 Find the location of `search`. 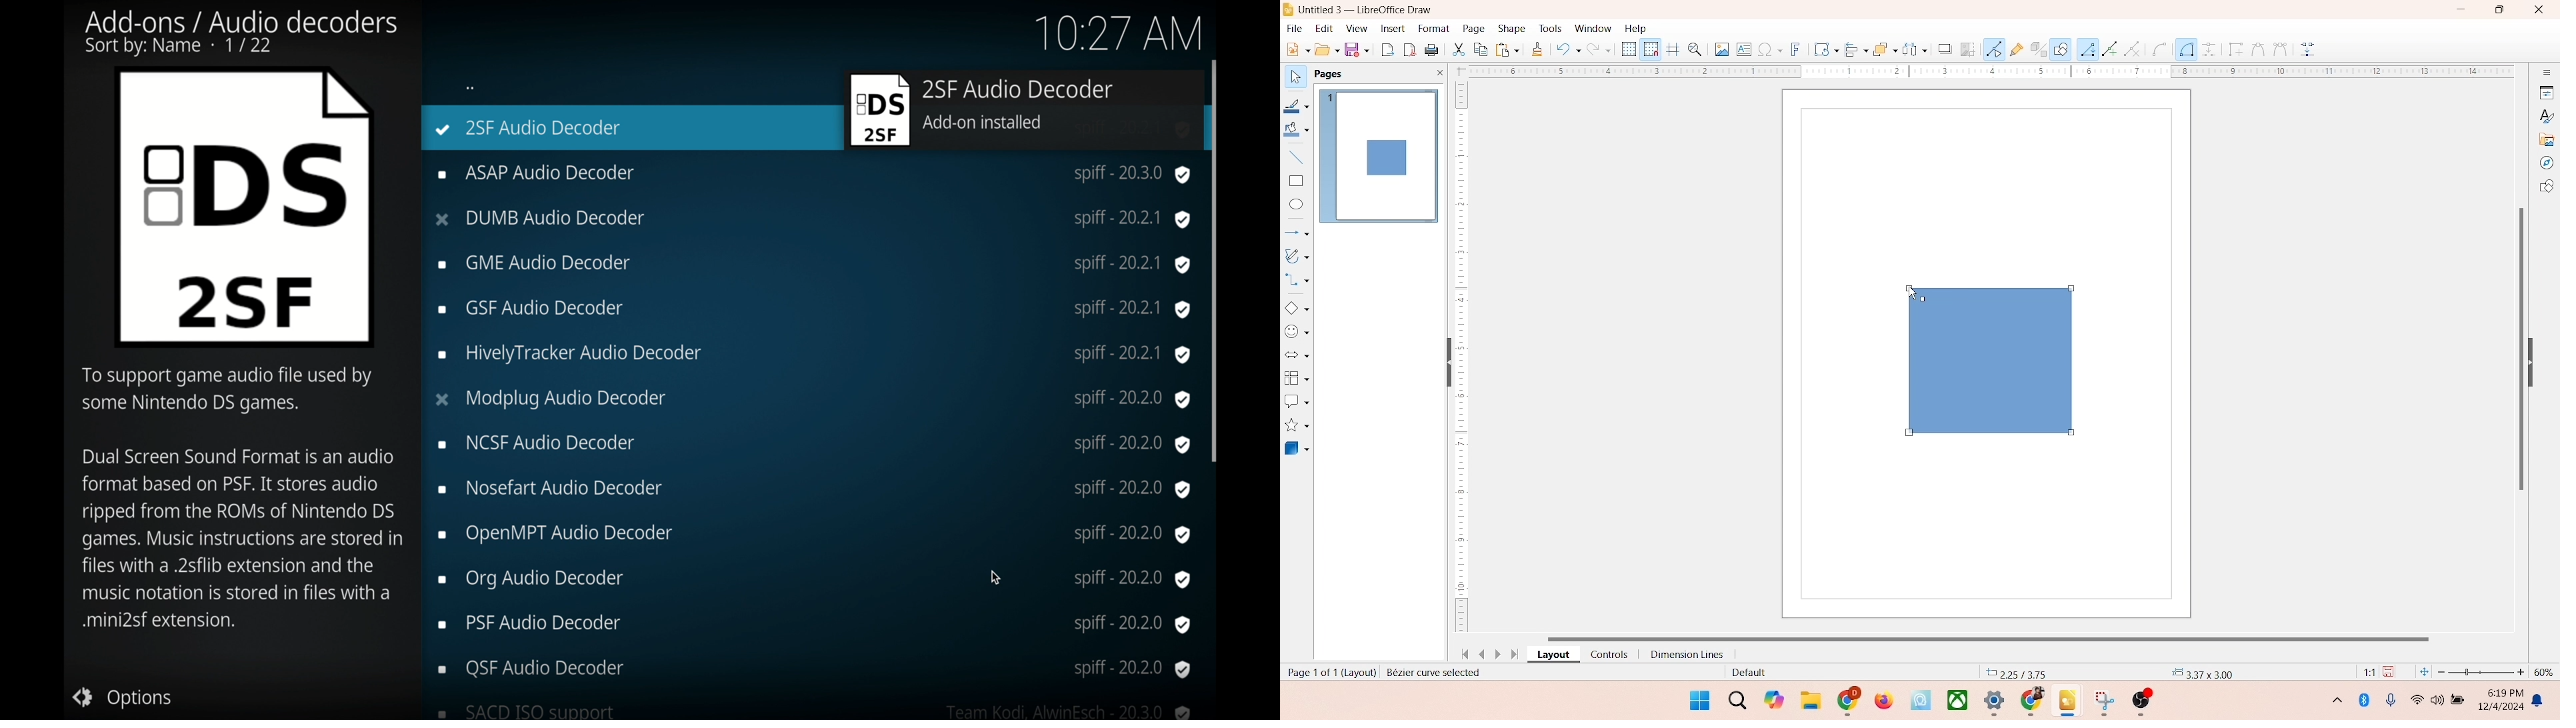

search is located at coordinates (1738, 701).